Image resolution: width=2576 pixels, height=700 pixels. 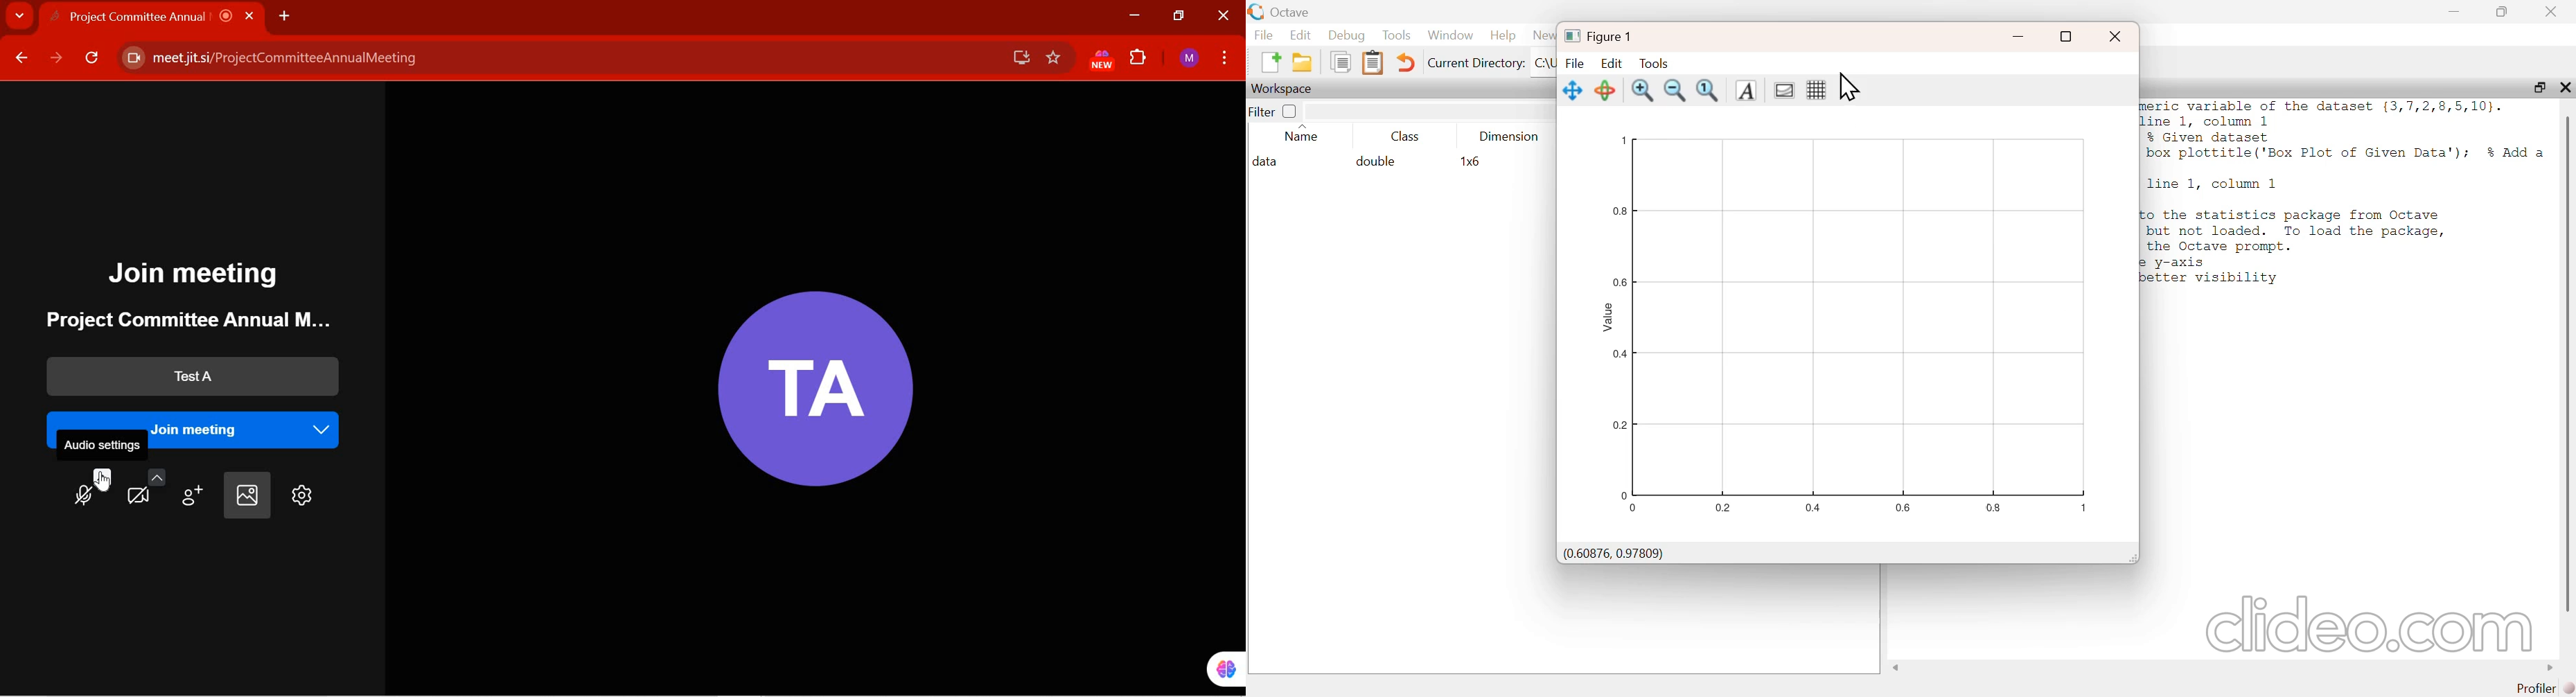 What do you see at coordinates (1576, 62) in the screenshot?
I see `file` at bounding box center [1576, 62].